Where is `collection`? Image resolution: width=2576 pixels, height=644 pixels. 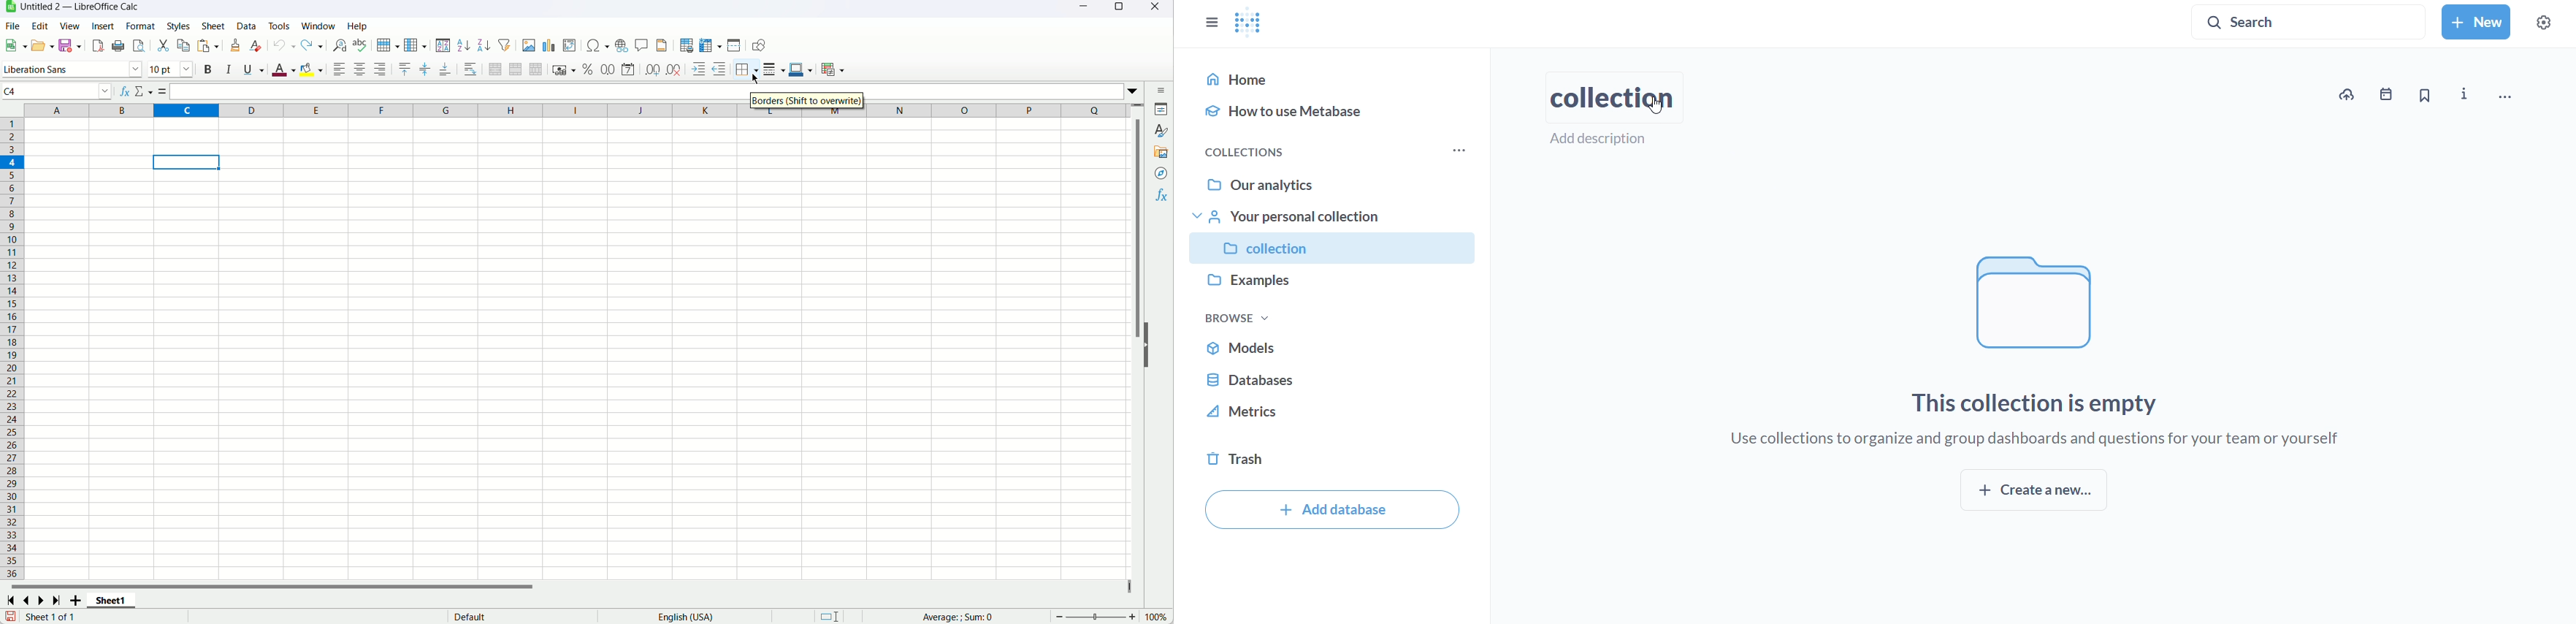 collection is located at coordinates (1613, 96).